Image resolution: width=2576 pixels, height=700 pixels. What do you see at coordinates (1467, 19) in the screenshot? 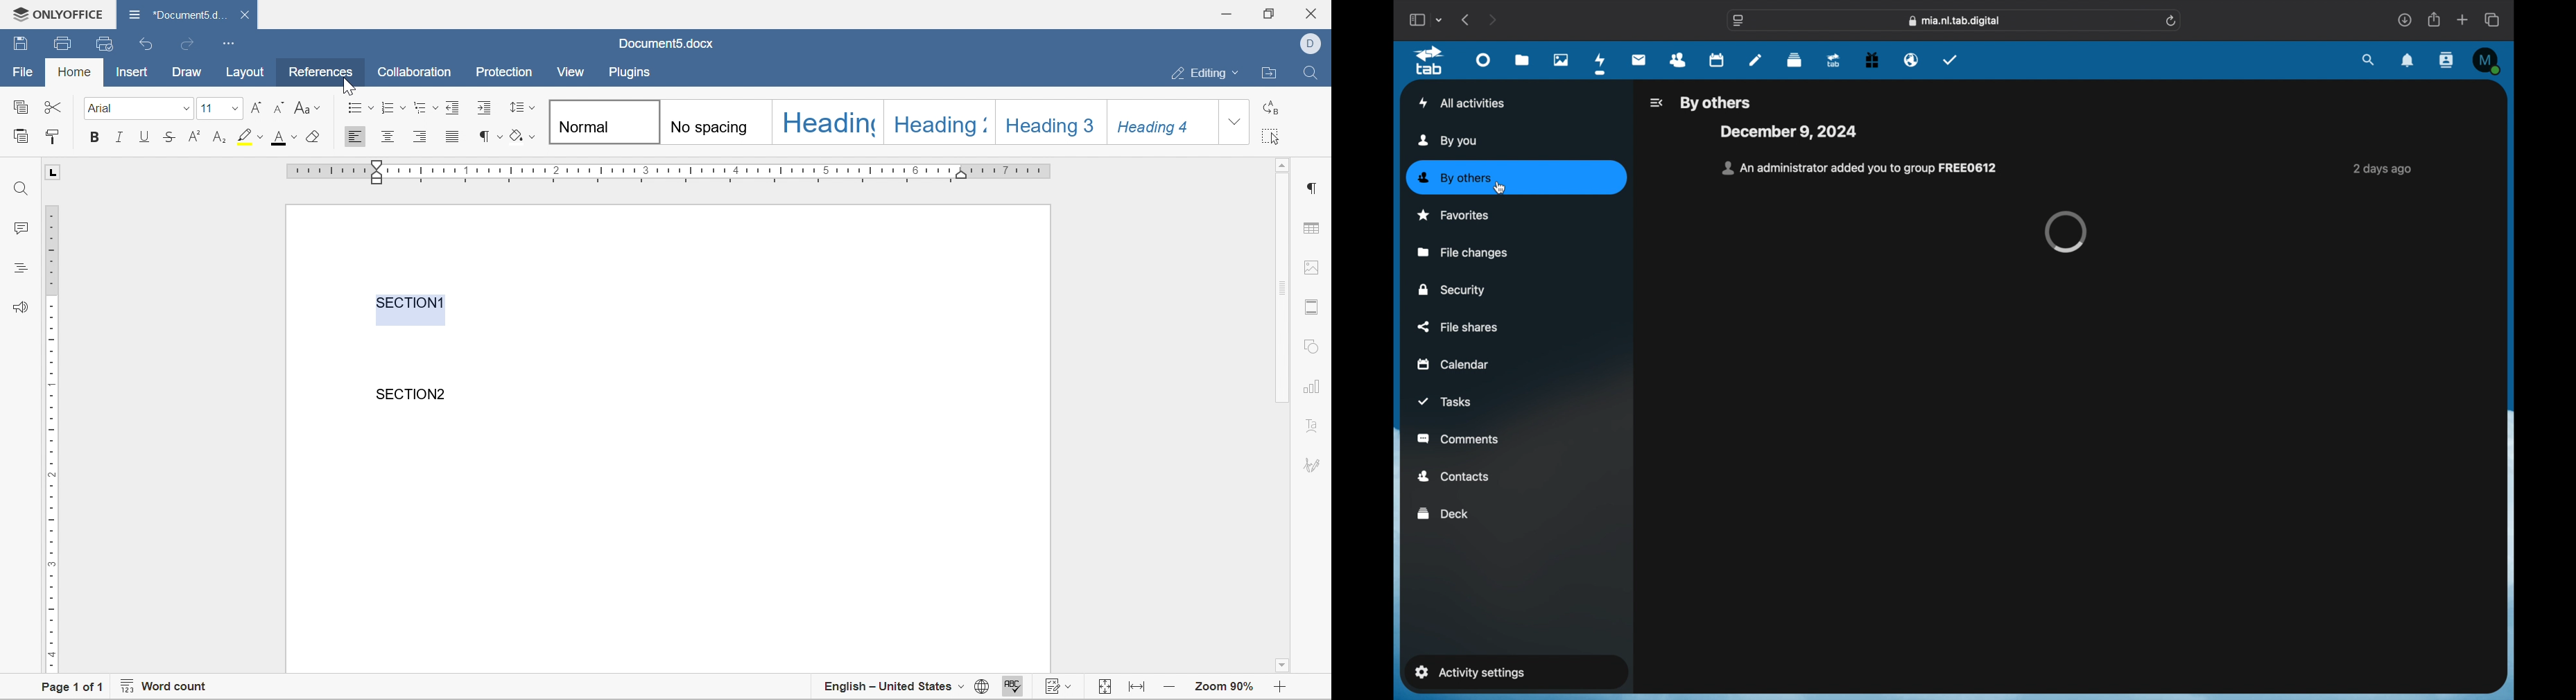
I see `back` at bounding box center [1467, 19].